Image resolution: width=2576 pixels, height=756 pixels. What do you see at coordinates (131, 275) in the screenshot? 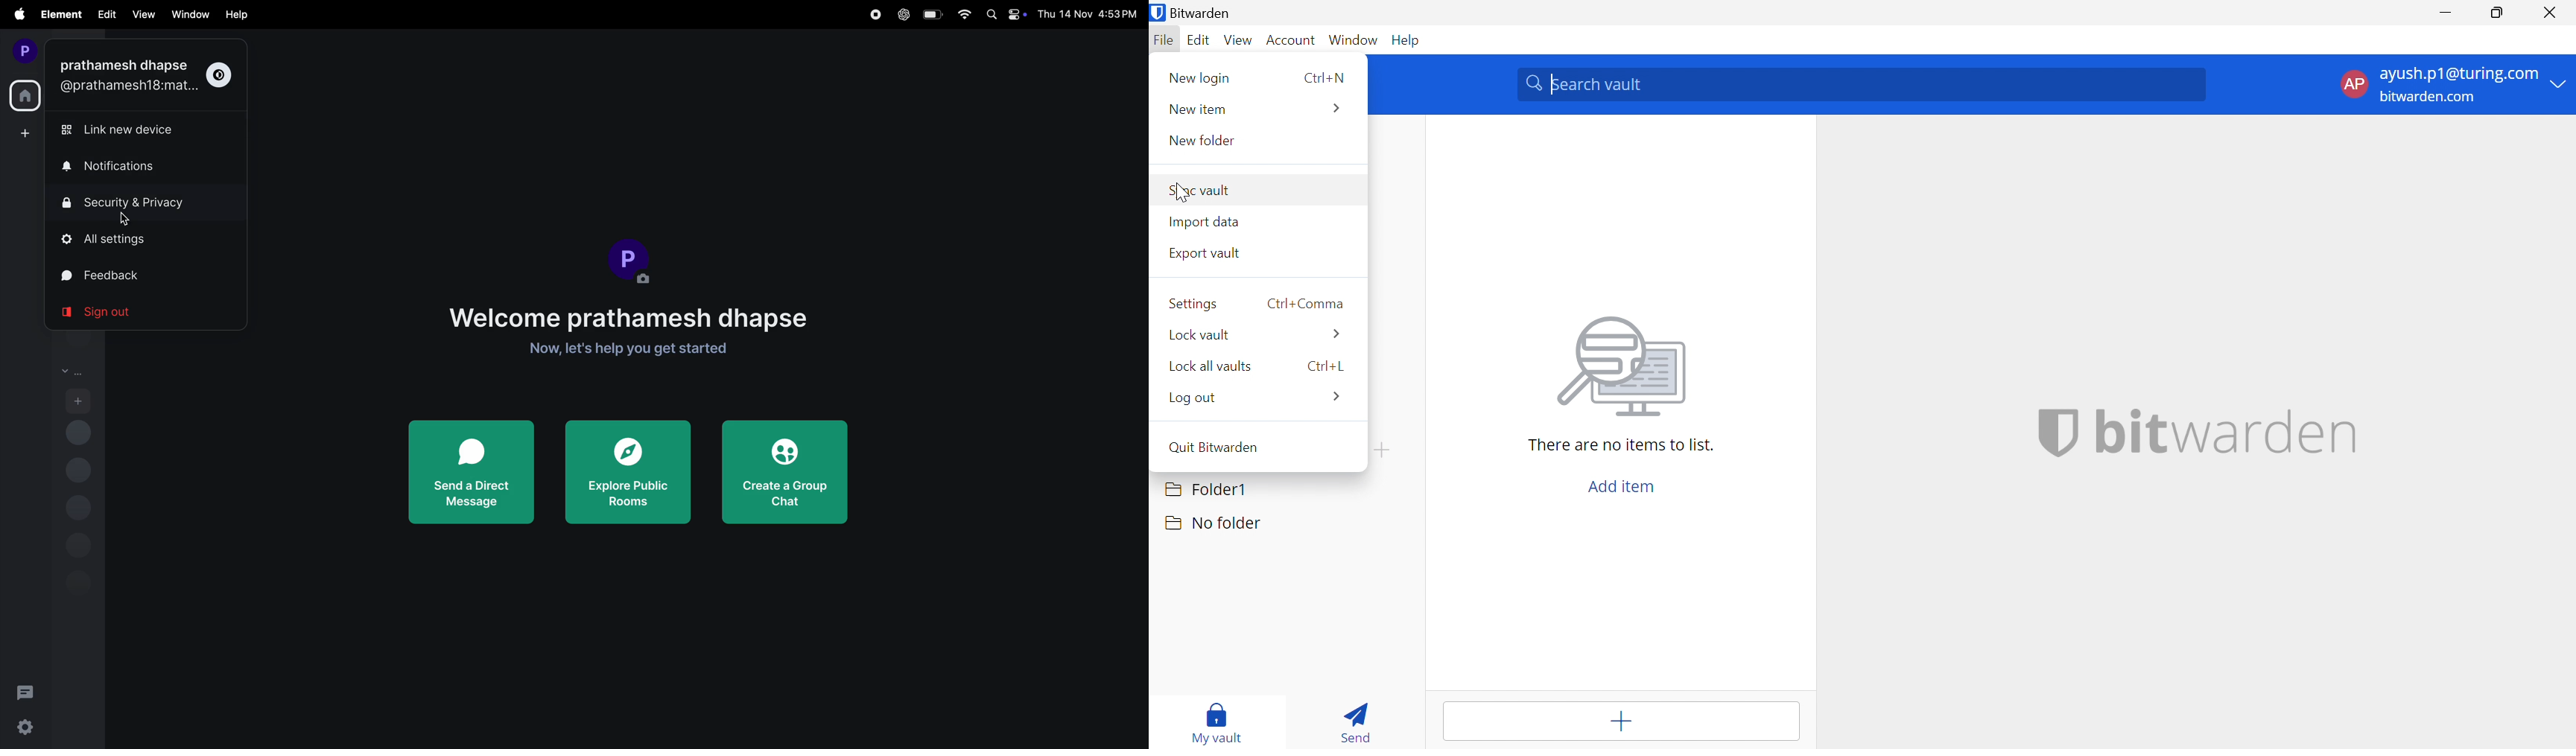
I see `feedback` at bounding box center [131, 275].